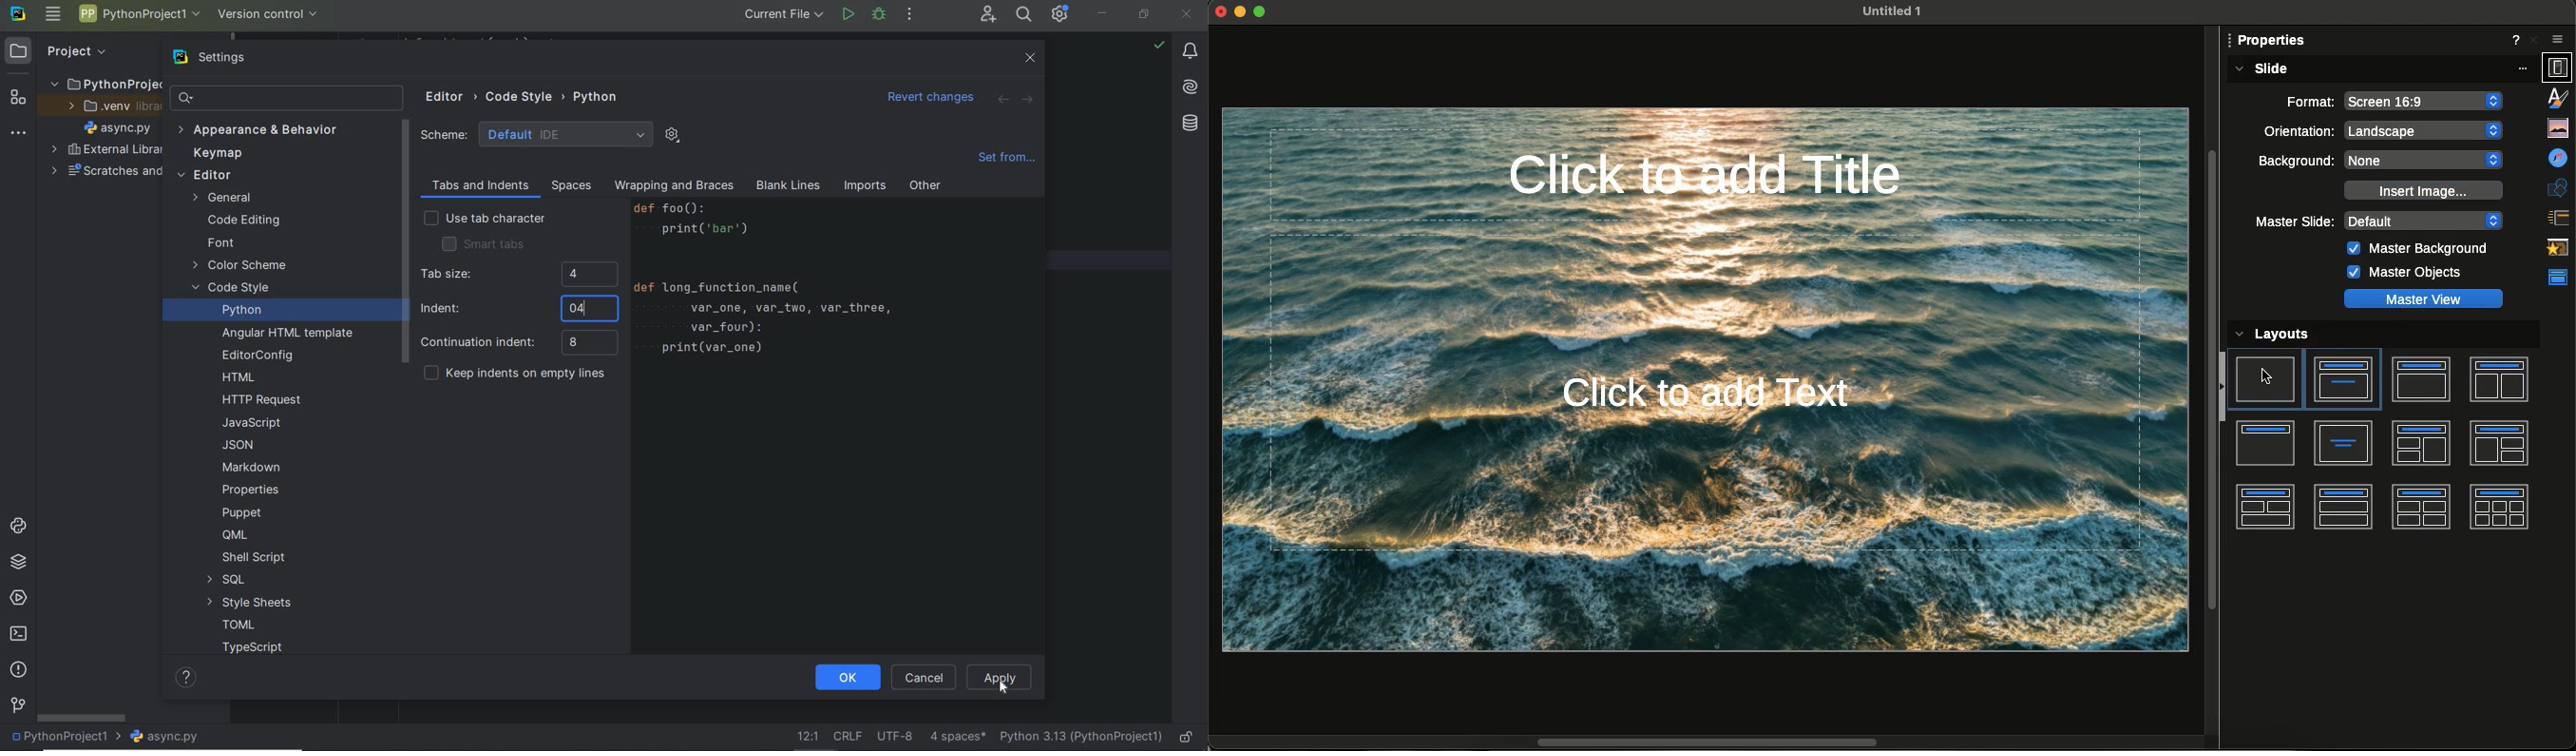 Image resolution: width=2576 pixels, height=756 pixels. What do you see at coordinates (2426, 160) in the screenshot?
I see `None` at bounding box center [2426, 160].